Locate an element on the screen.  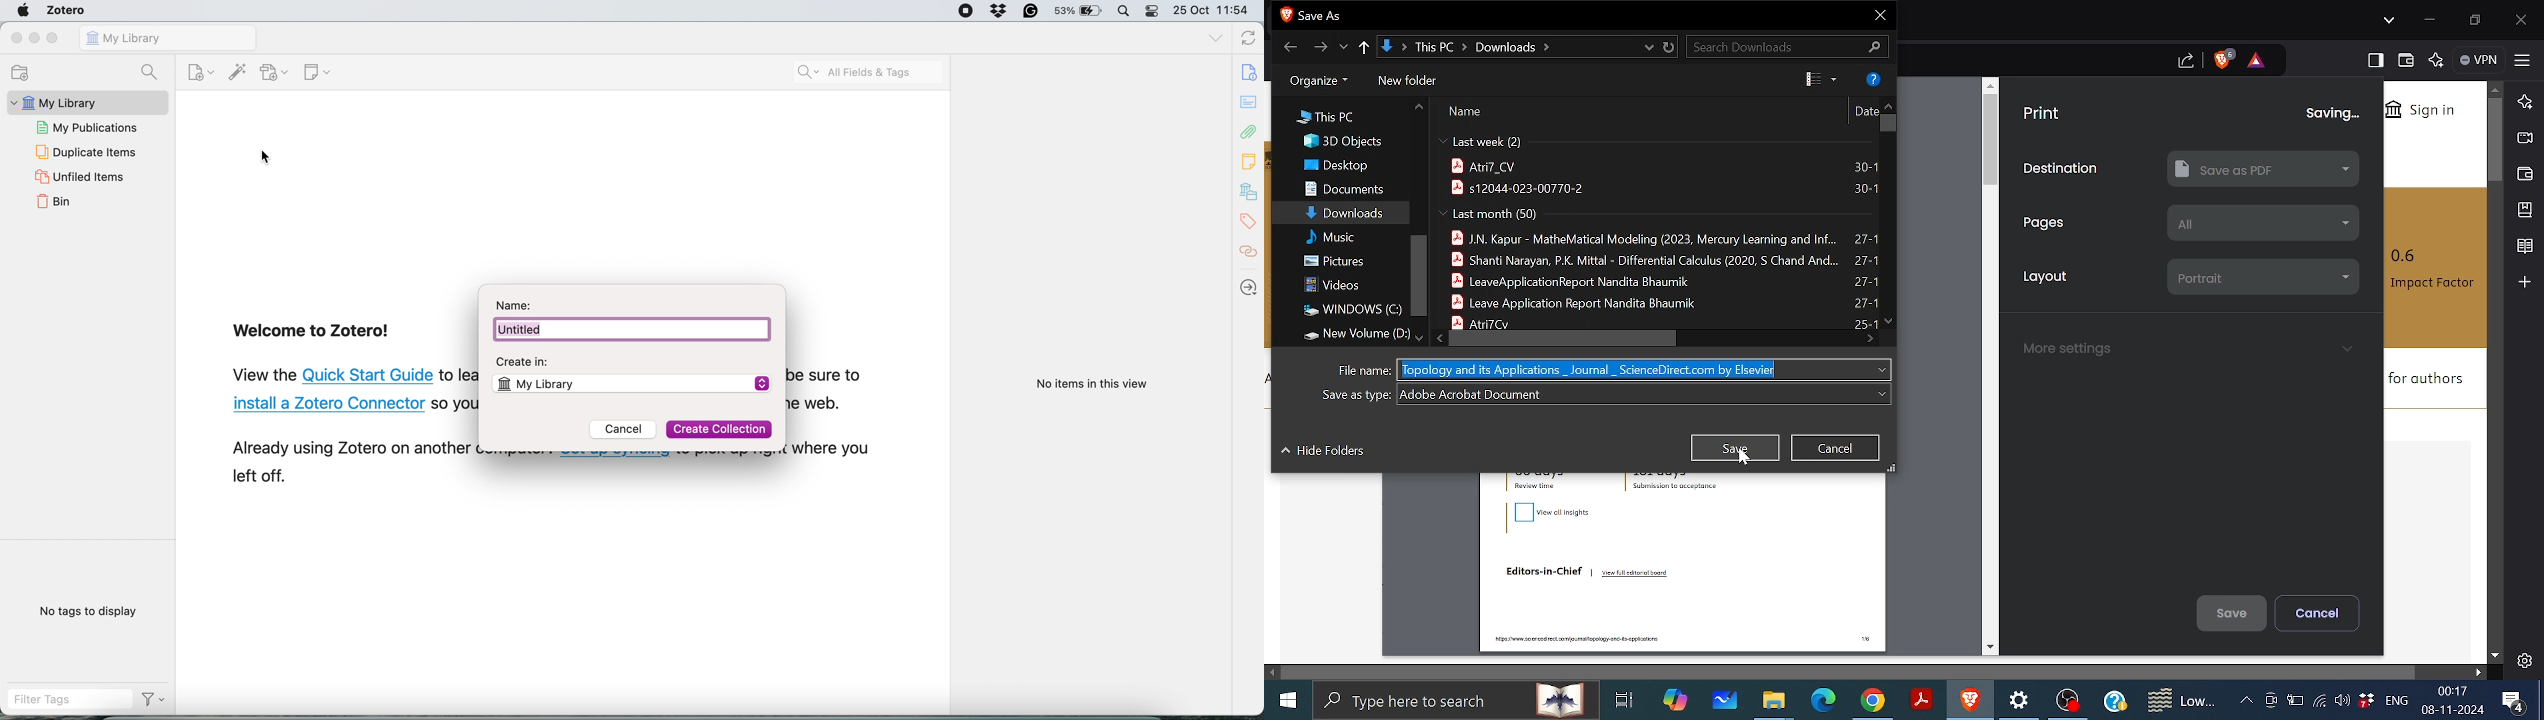
Downloads is located at coordinates (1340, 213).